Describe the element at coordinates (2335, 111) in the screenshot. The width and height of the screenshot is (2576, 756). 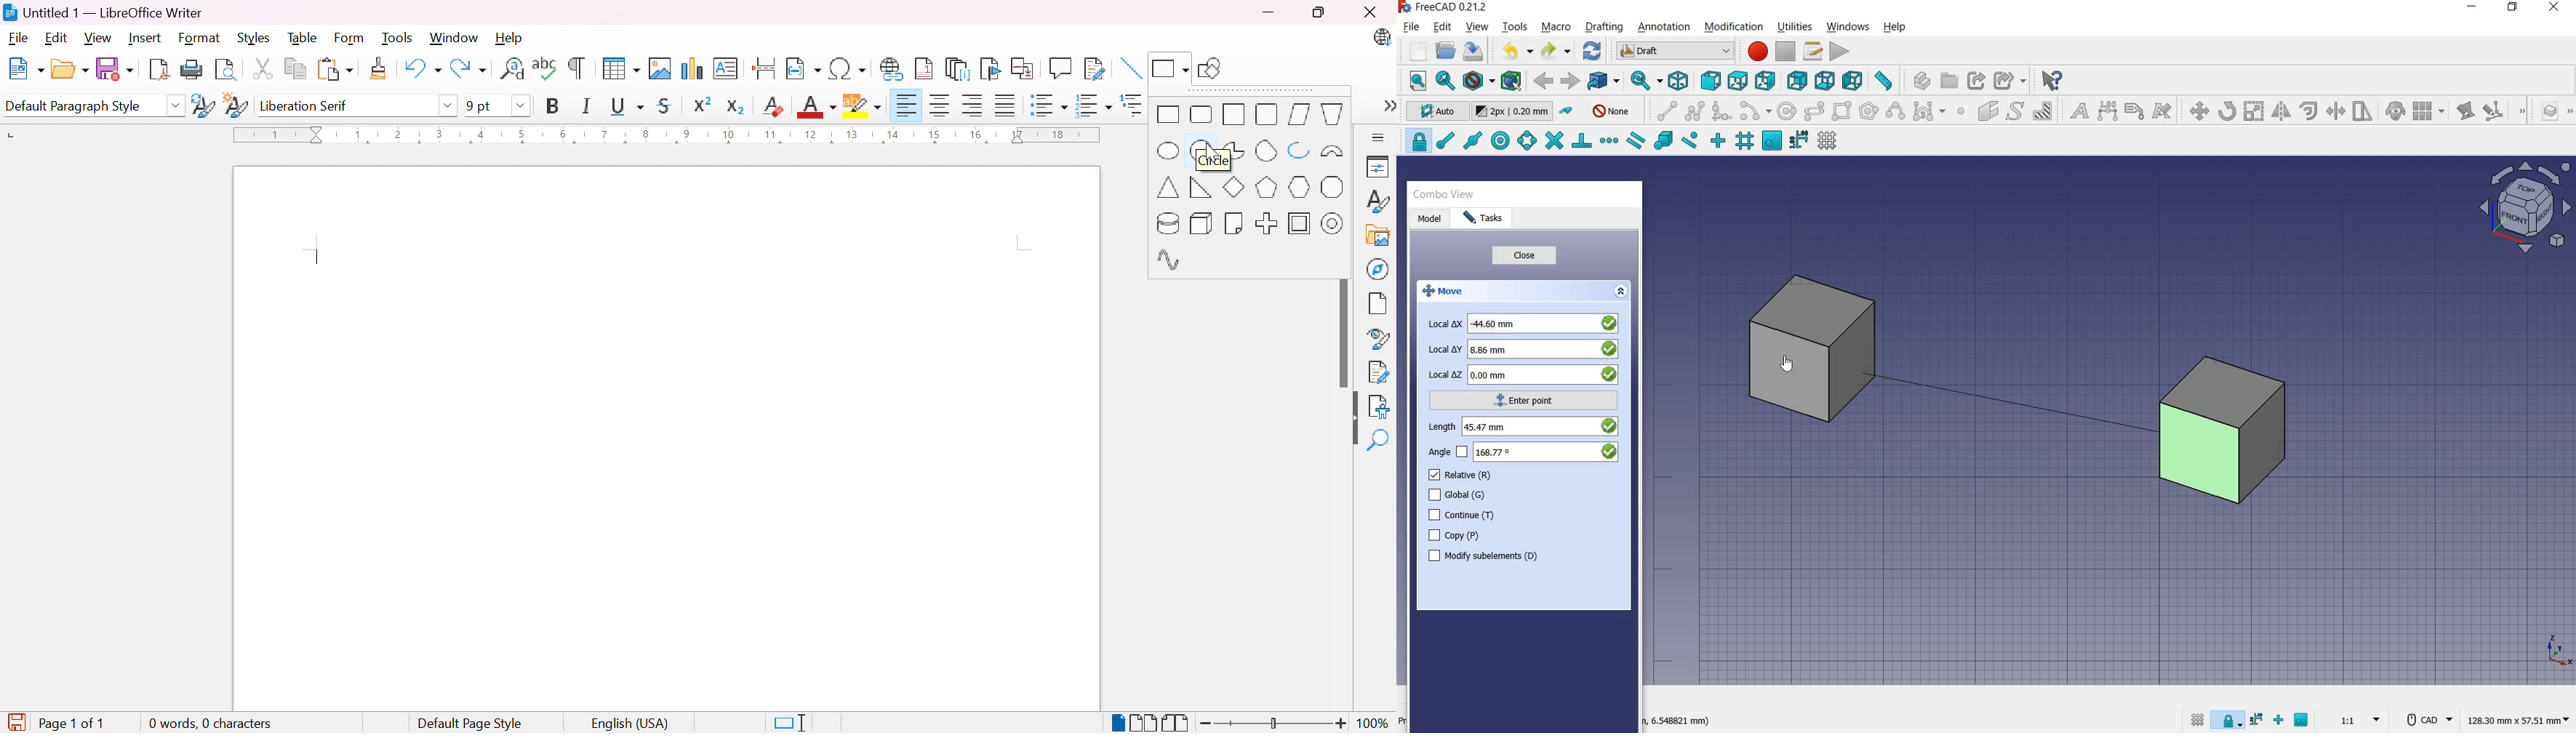
I see `trimex` at that location.